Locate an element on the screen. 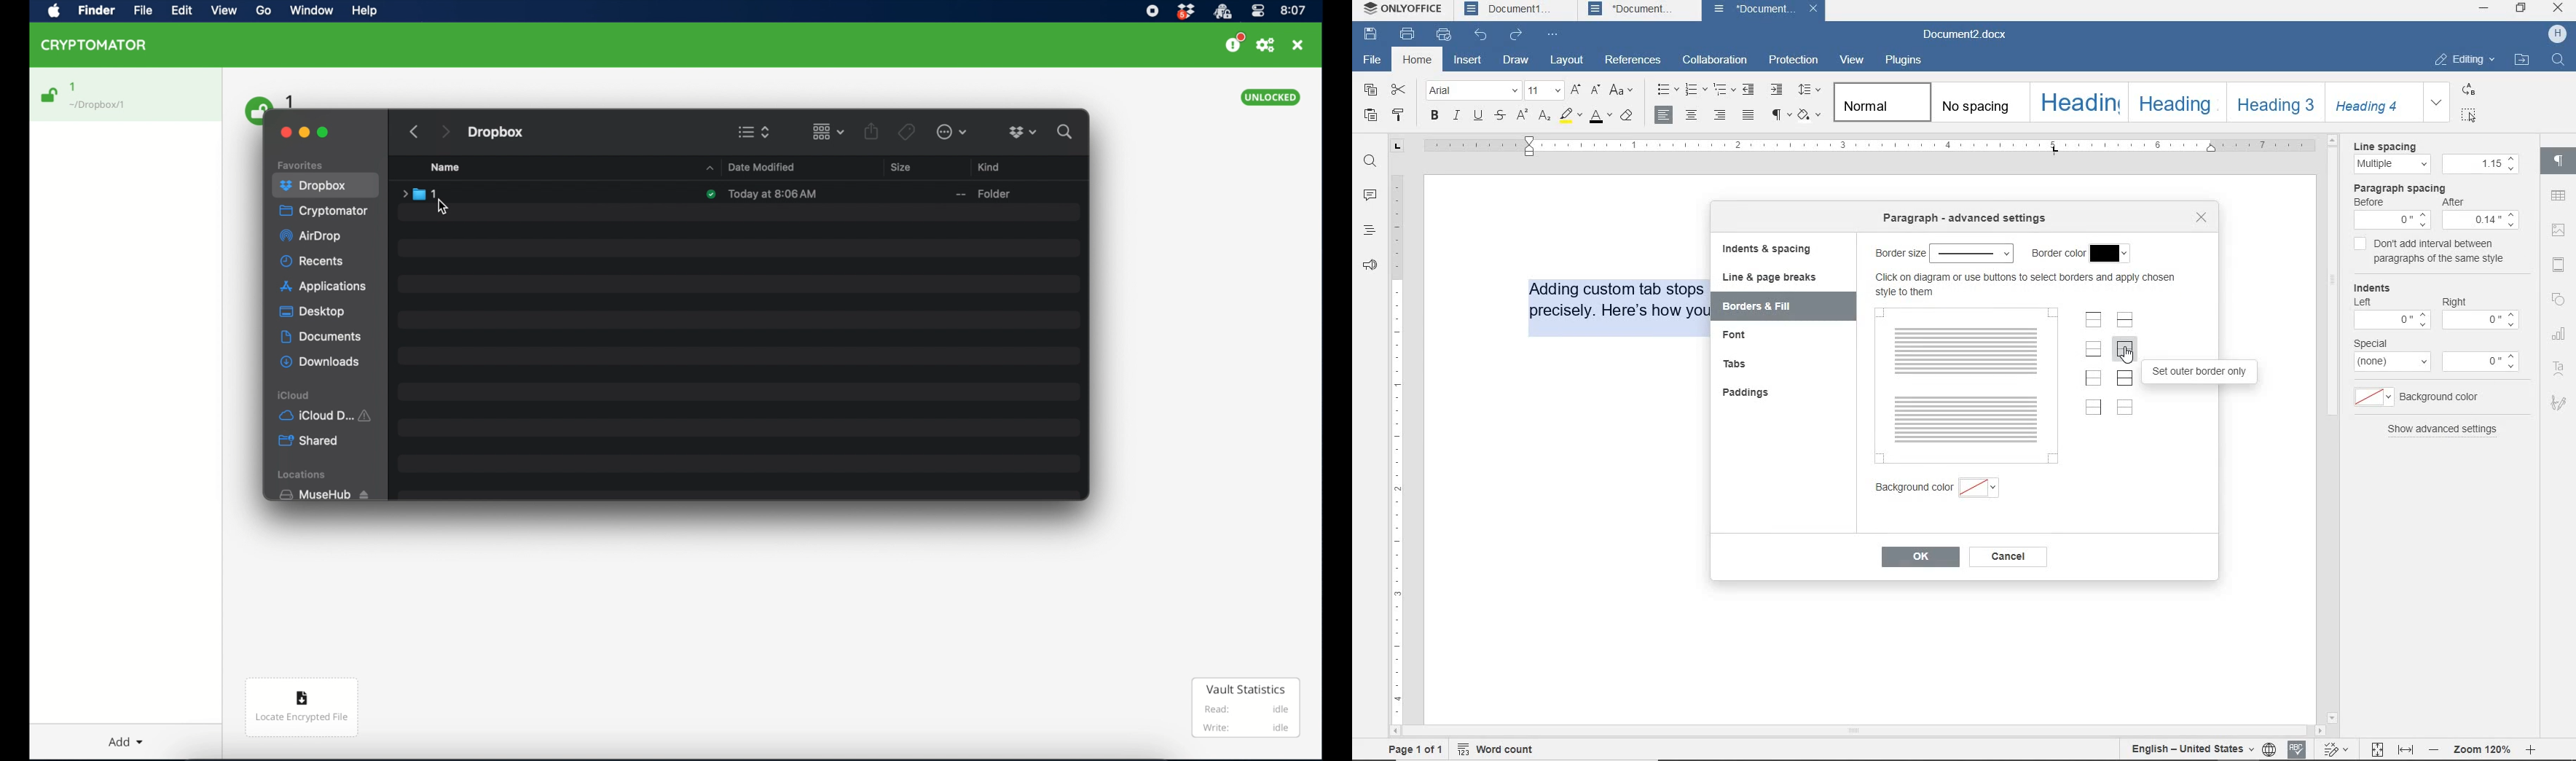 This screenshot has width=2576, height=784. set right border only is located at coordinates (2093, 407).